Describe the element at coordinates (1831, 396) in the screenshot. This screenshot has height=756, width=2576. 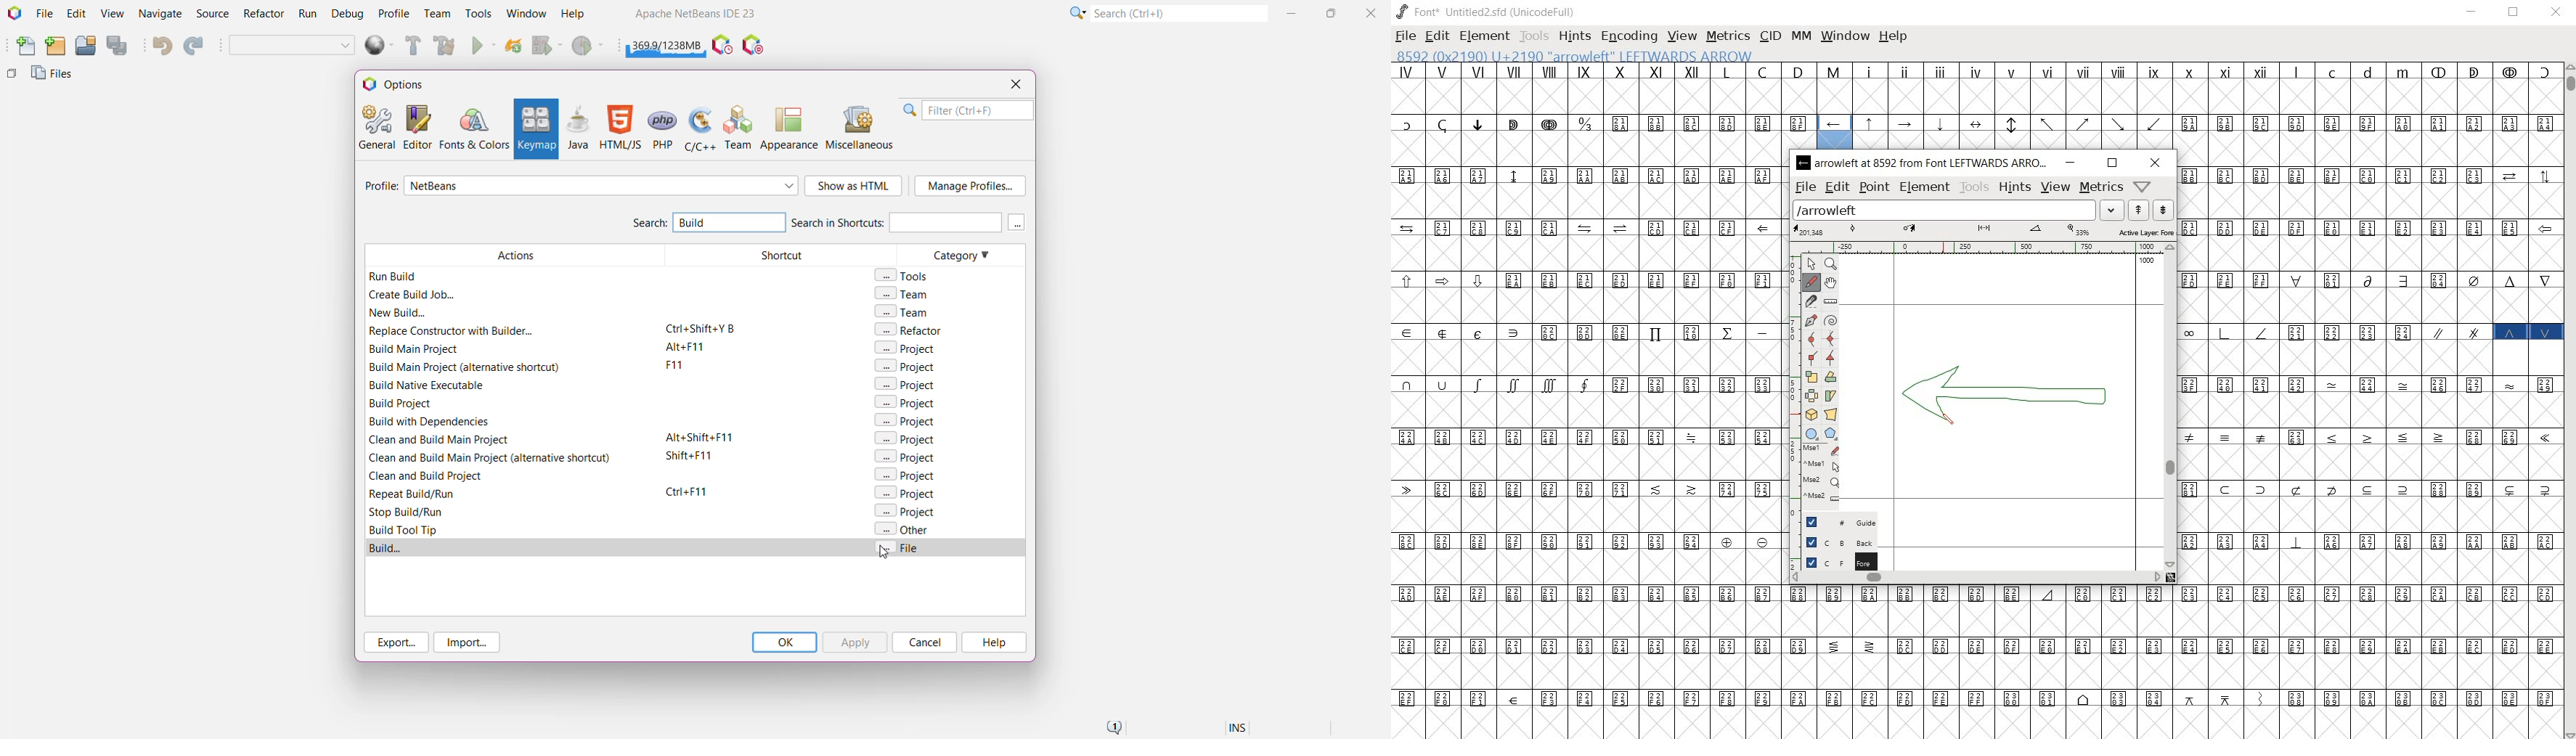
I see `skew the selection` at that location.